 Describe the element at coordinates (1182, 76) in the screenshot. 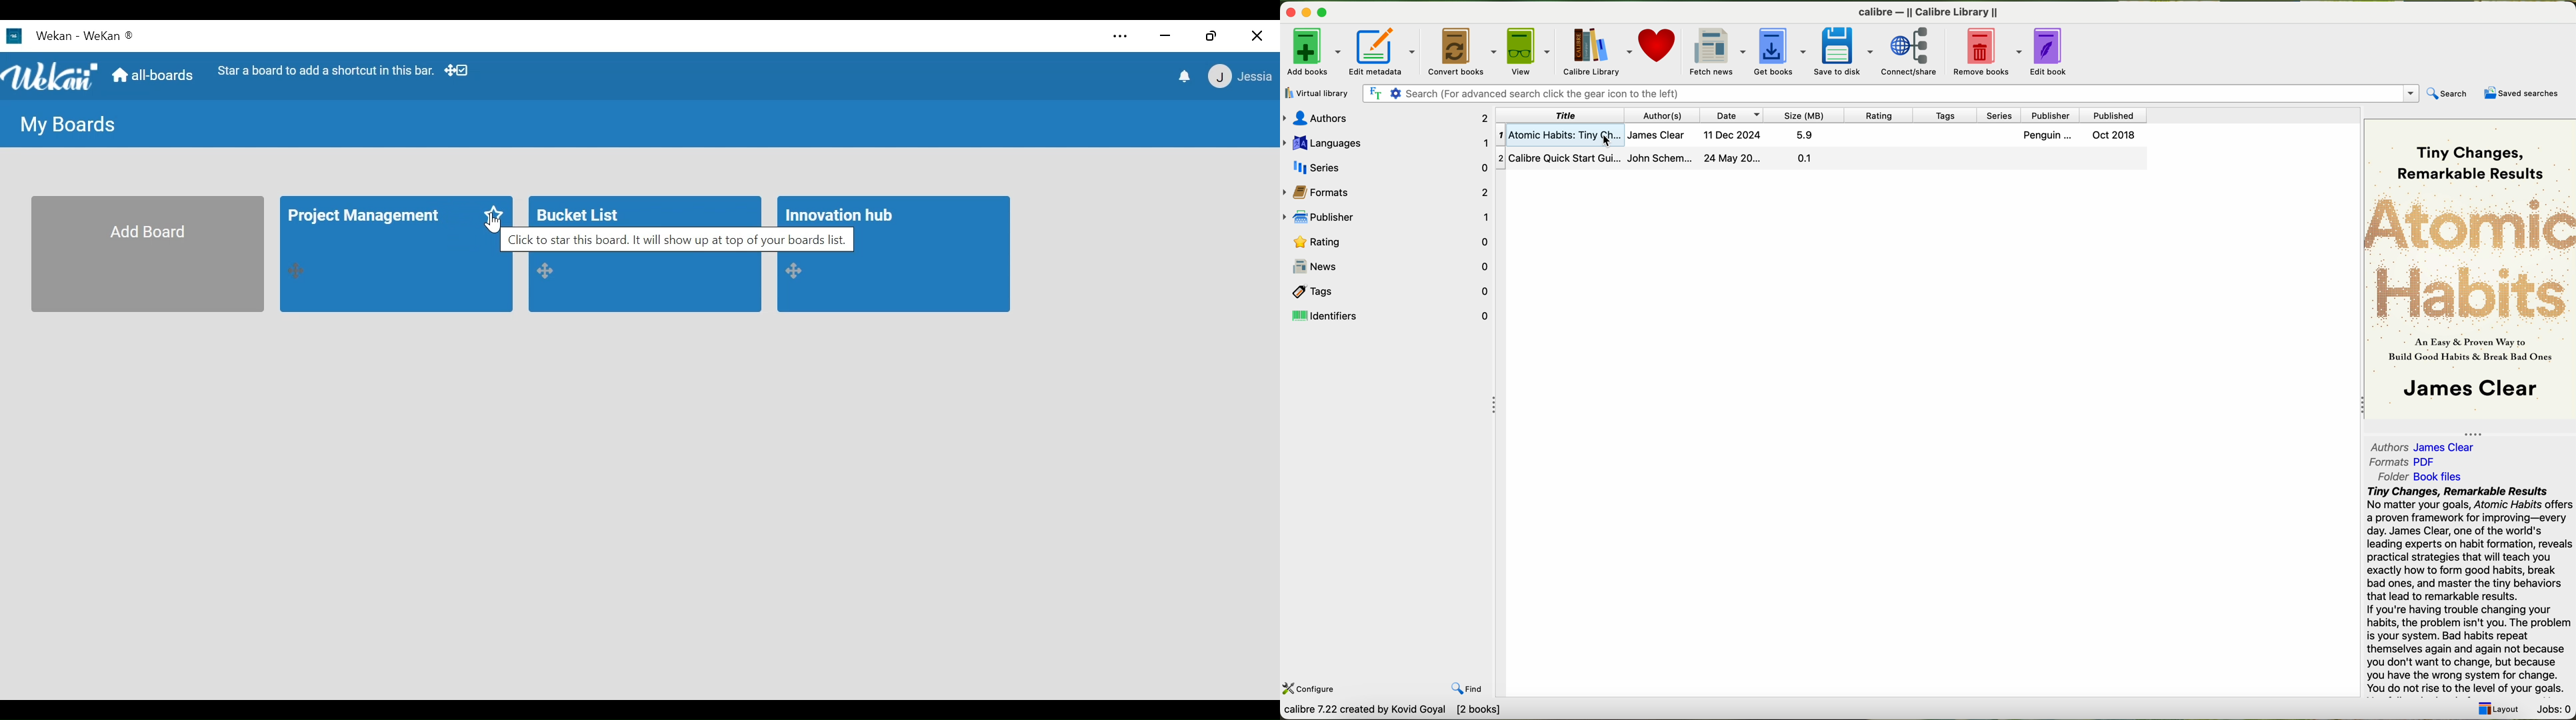

I see `notification` at that location.